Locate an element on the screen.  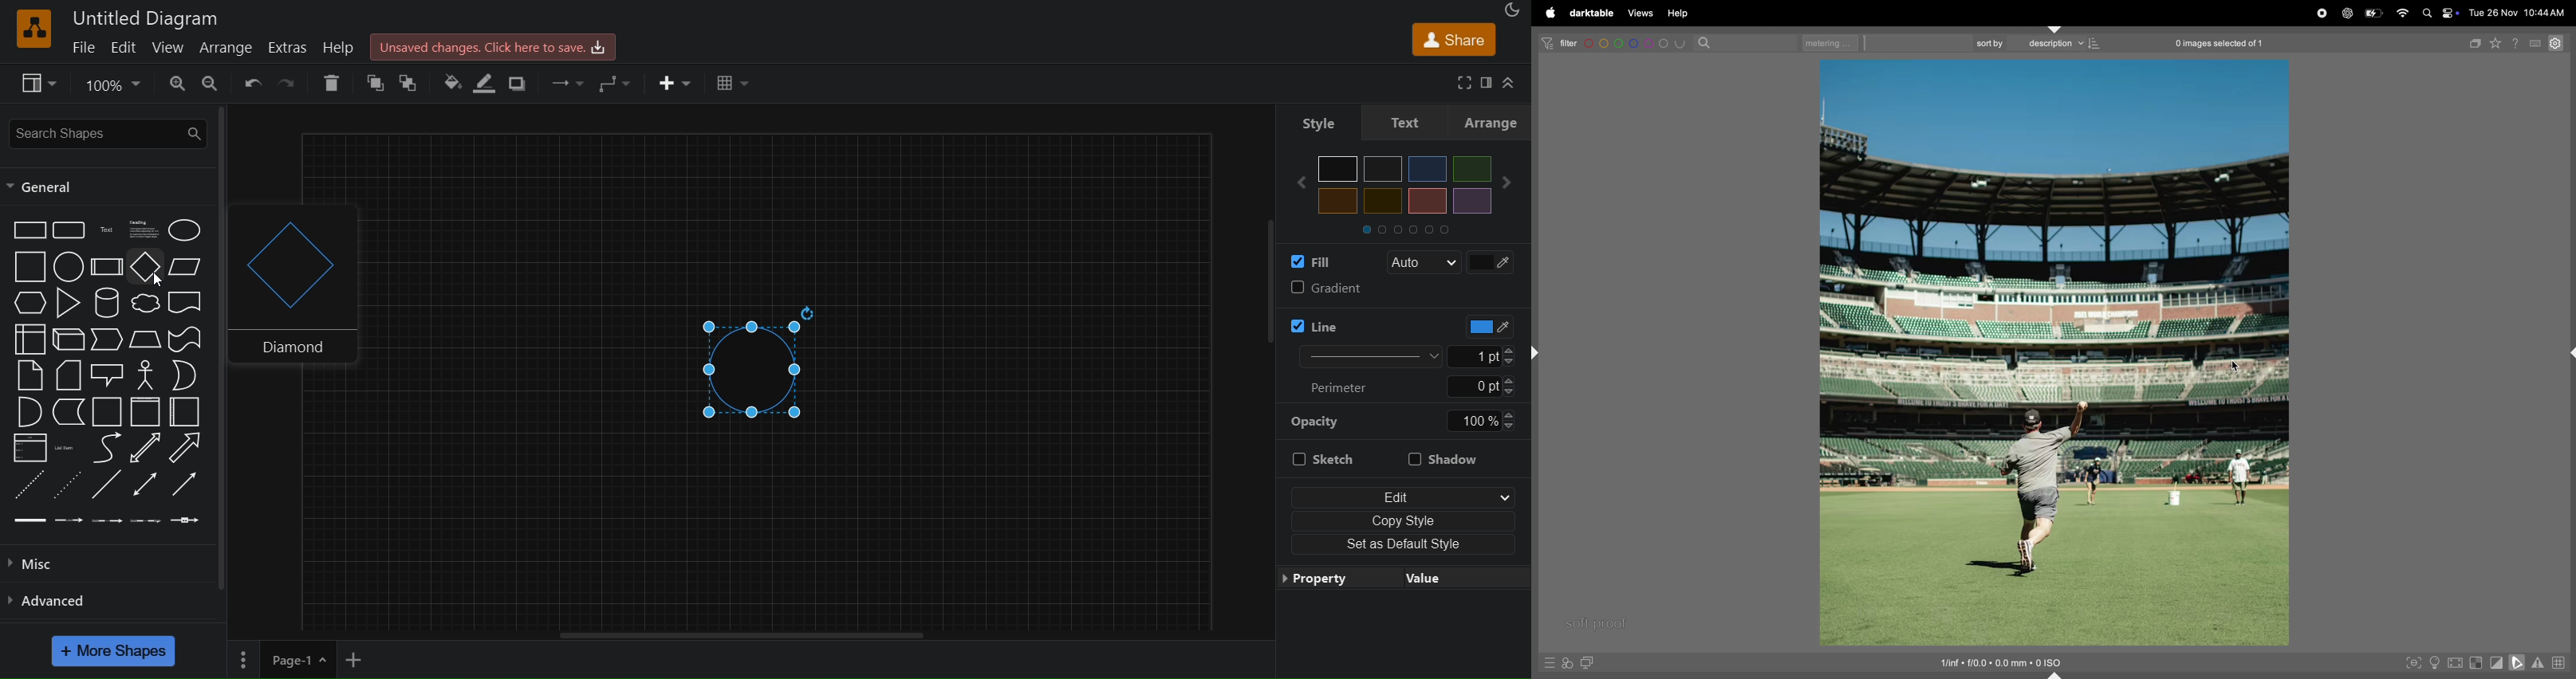
brown color is located at coordinates (1427, 201).